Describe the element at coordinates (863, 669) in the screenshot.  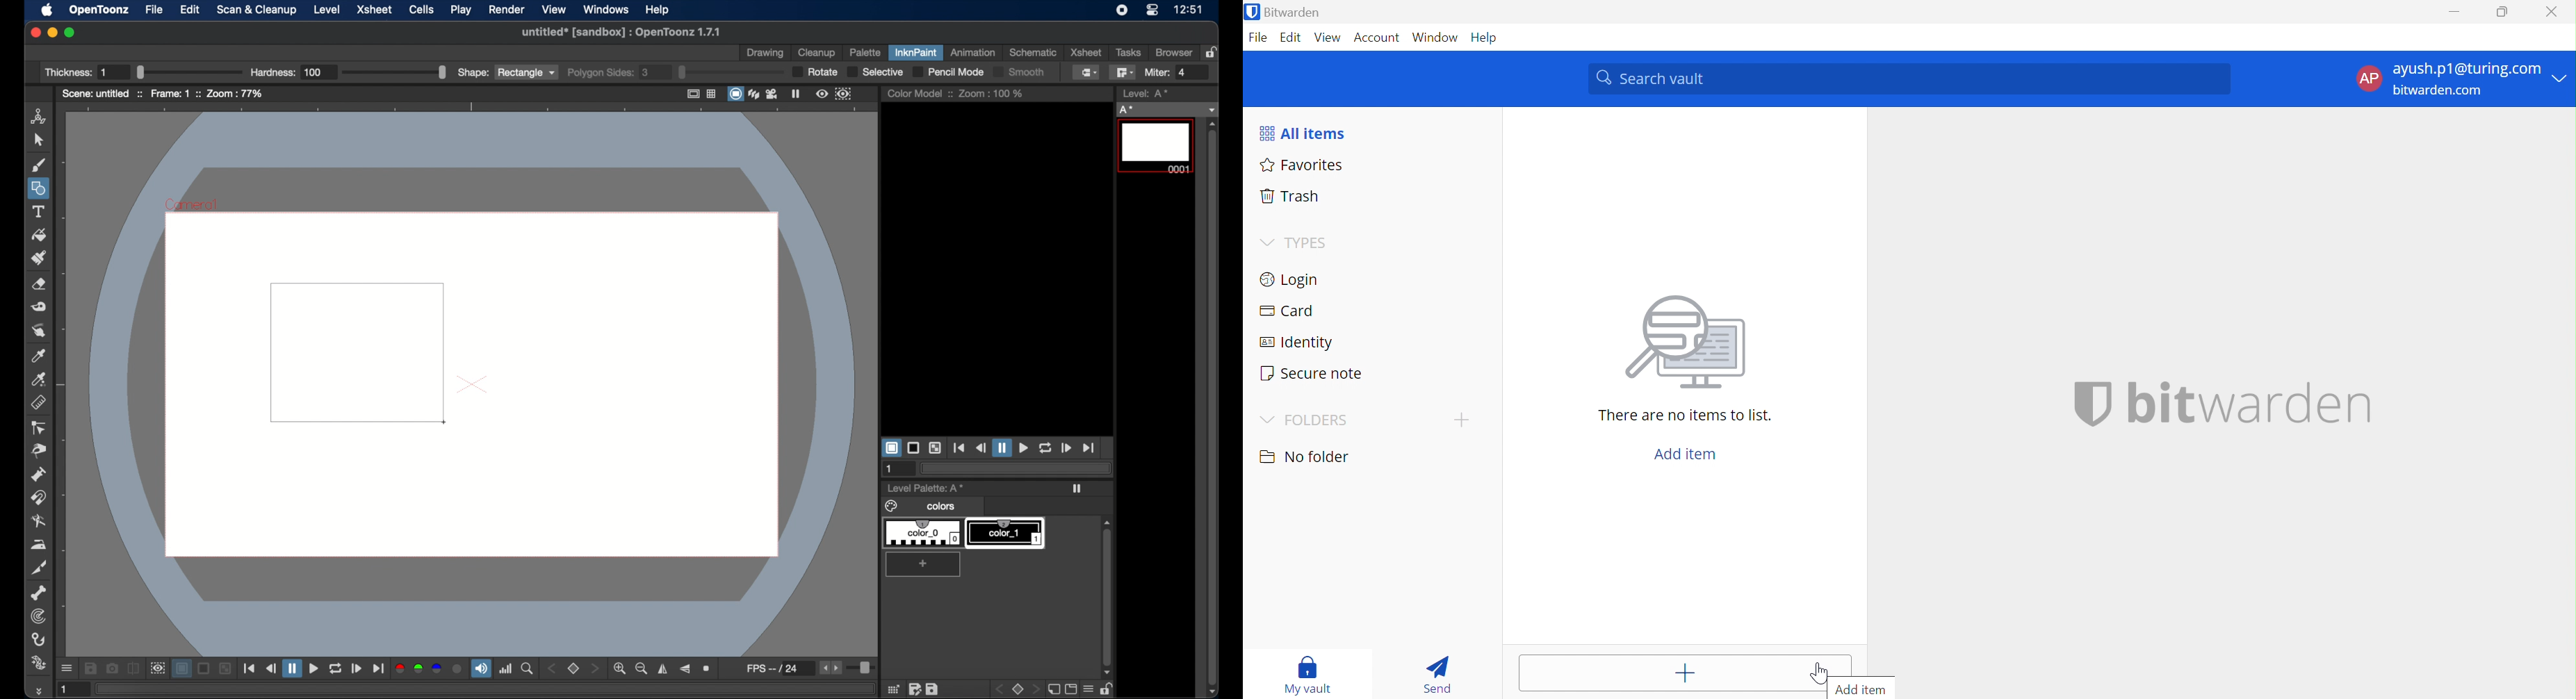
I see `slider` at that location.